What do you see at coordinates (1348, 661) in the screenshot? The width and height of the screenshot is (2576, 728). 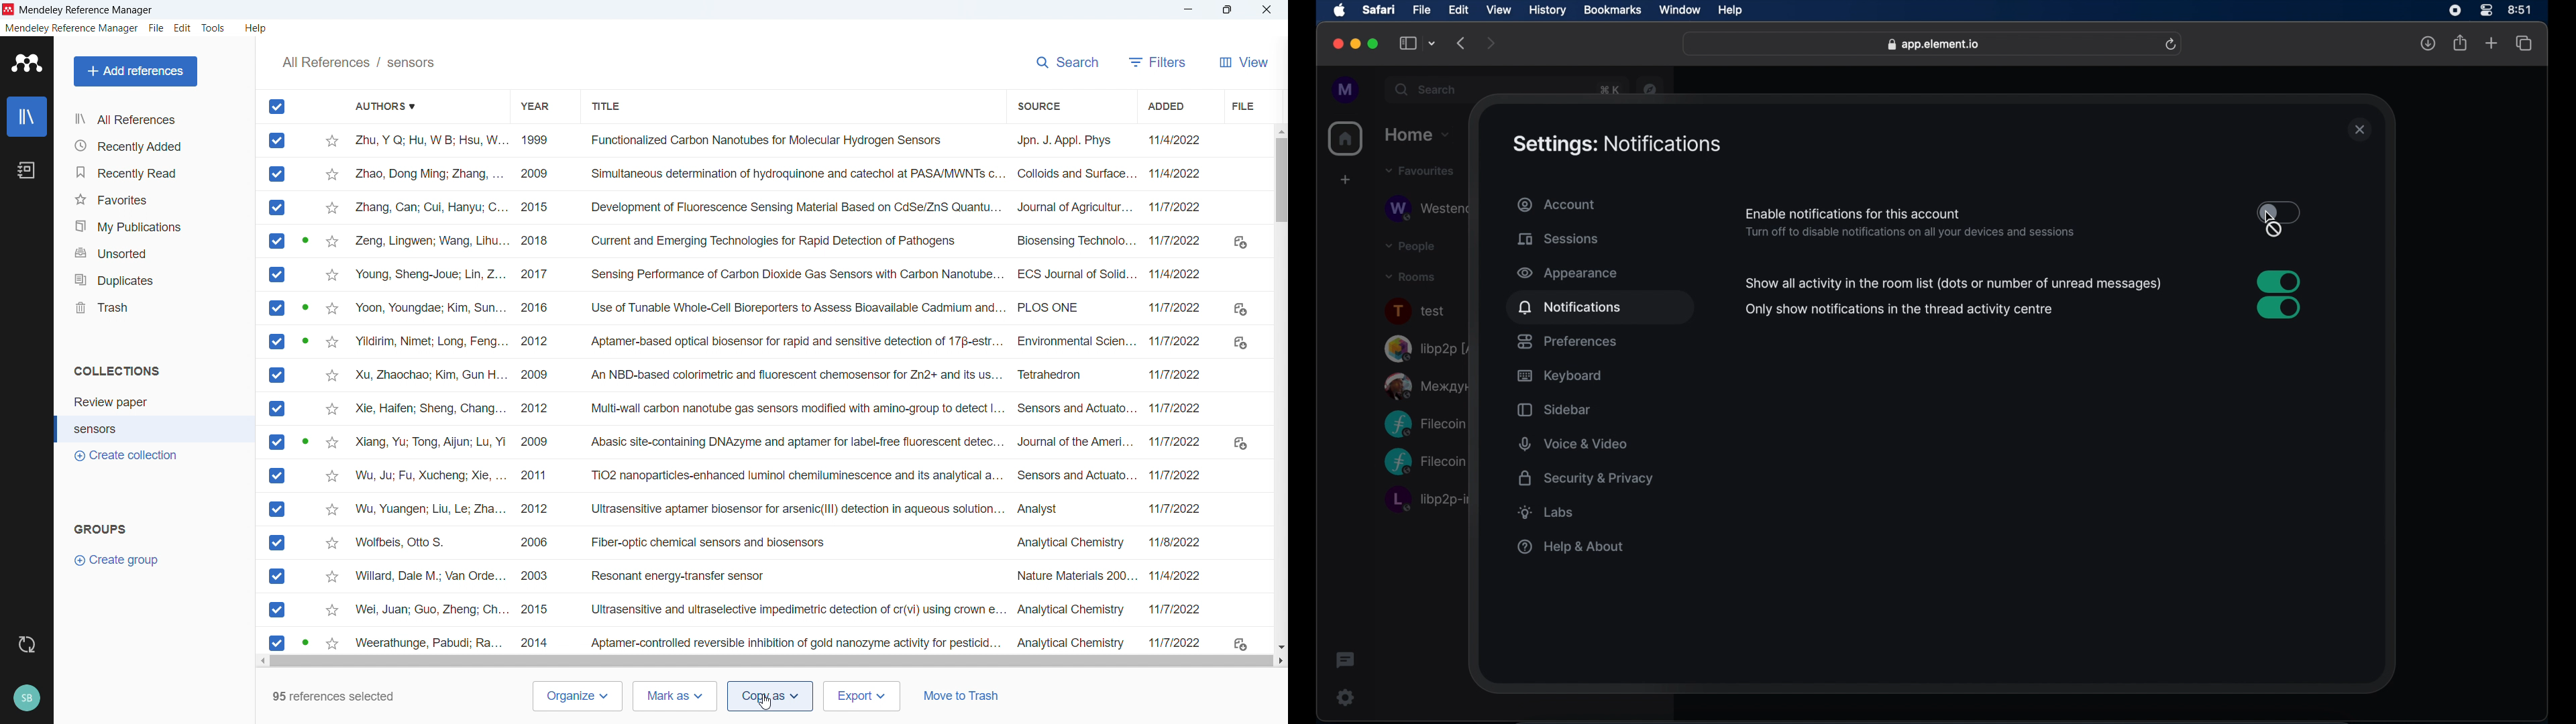 I see `threads` at bounding box center [1348, 661].